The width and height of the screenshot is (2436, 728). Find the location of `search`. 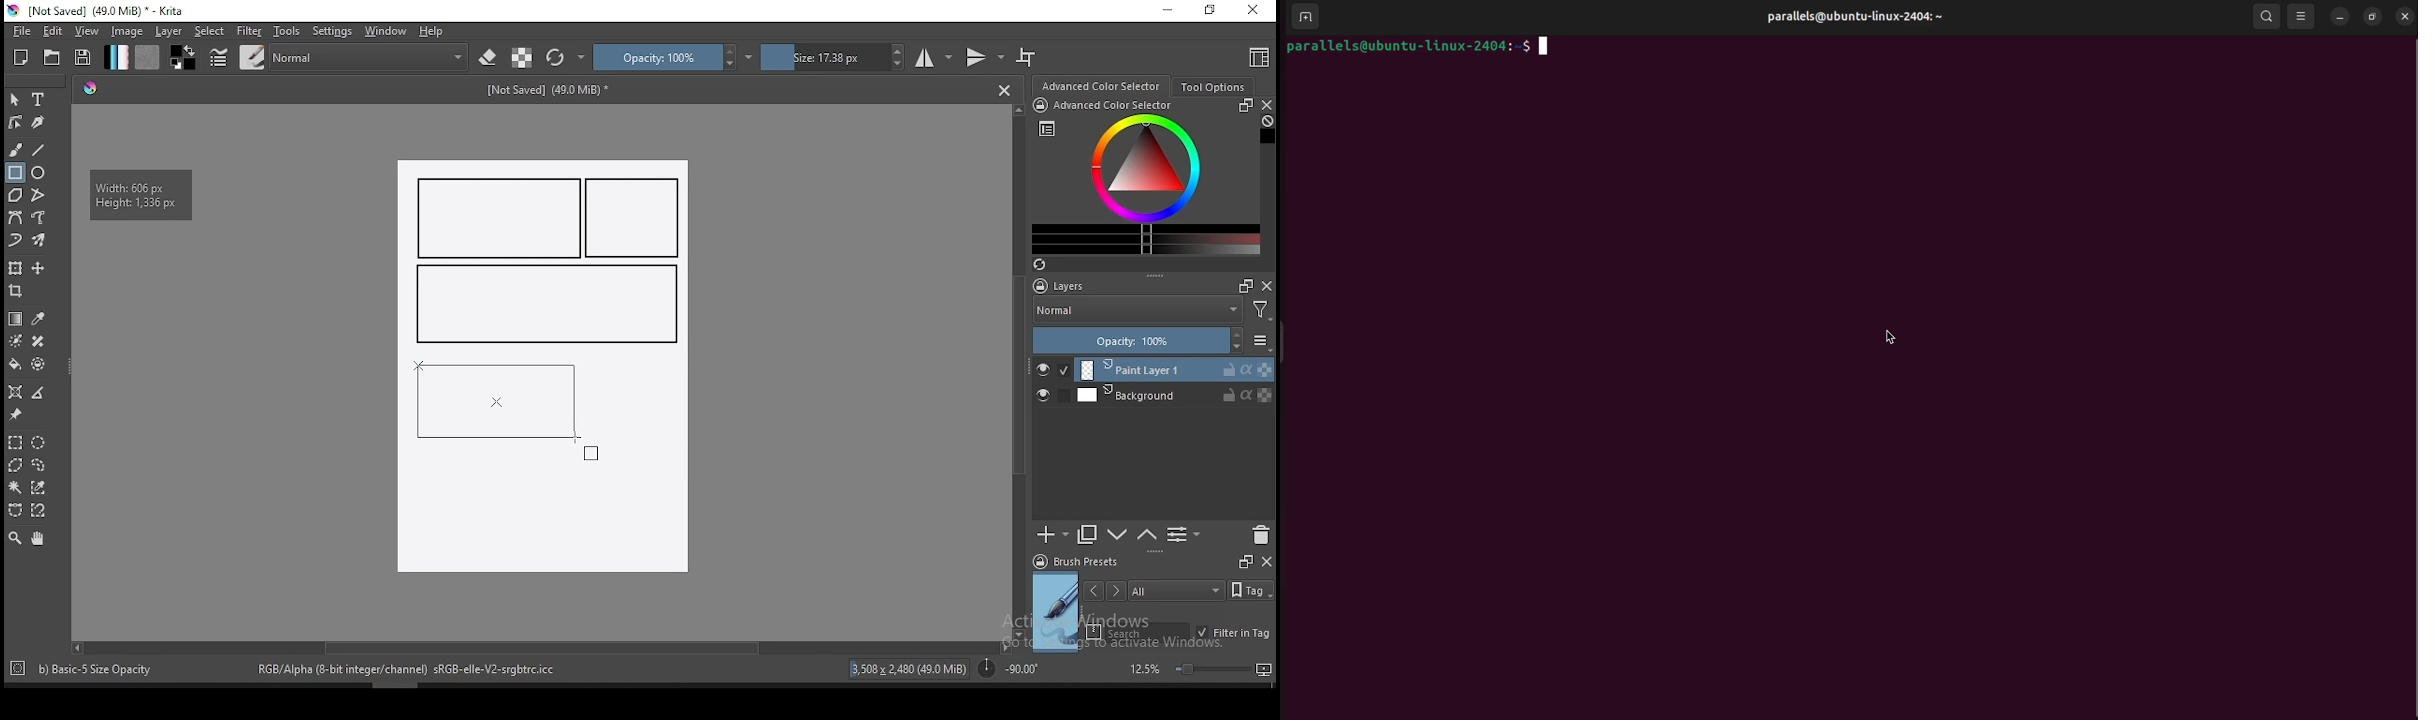

search is located at coordinates (1138, 632).